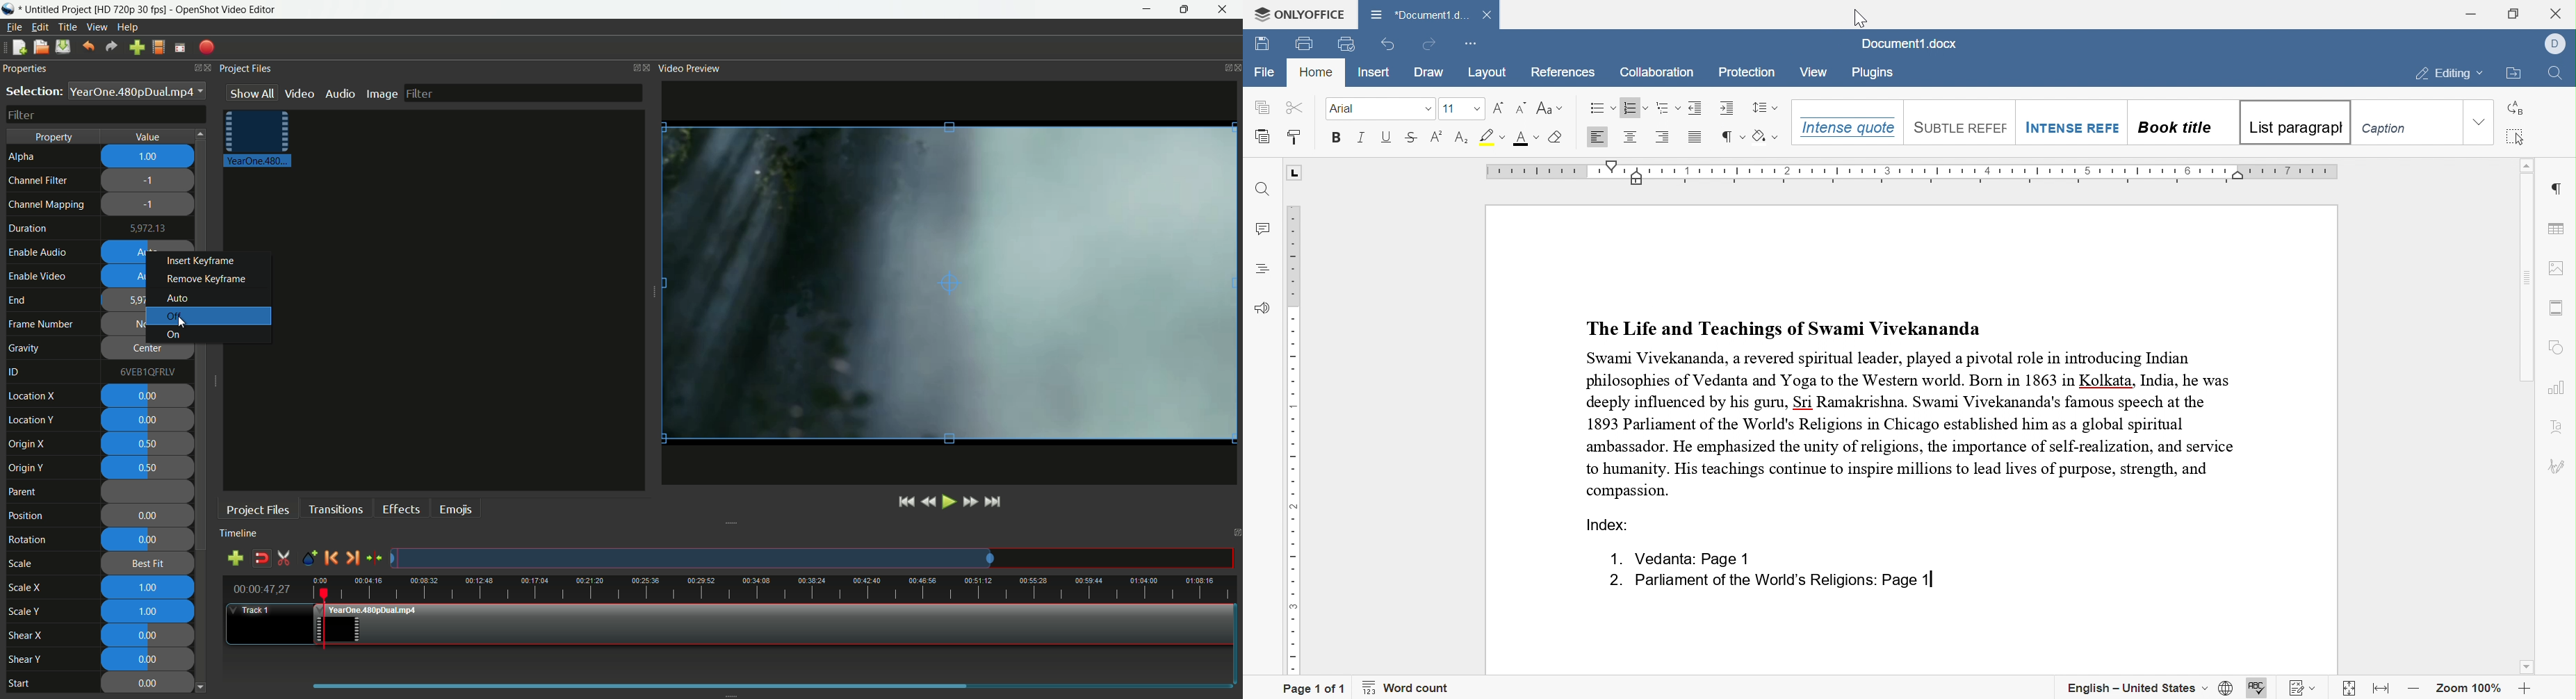 Image resolution: width=2576 pixels, height=700 pixels. What do you see at coordinates (1635, 107) in the screenshot?
I see `numbering` at bounding box center [1635, 107].